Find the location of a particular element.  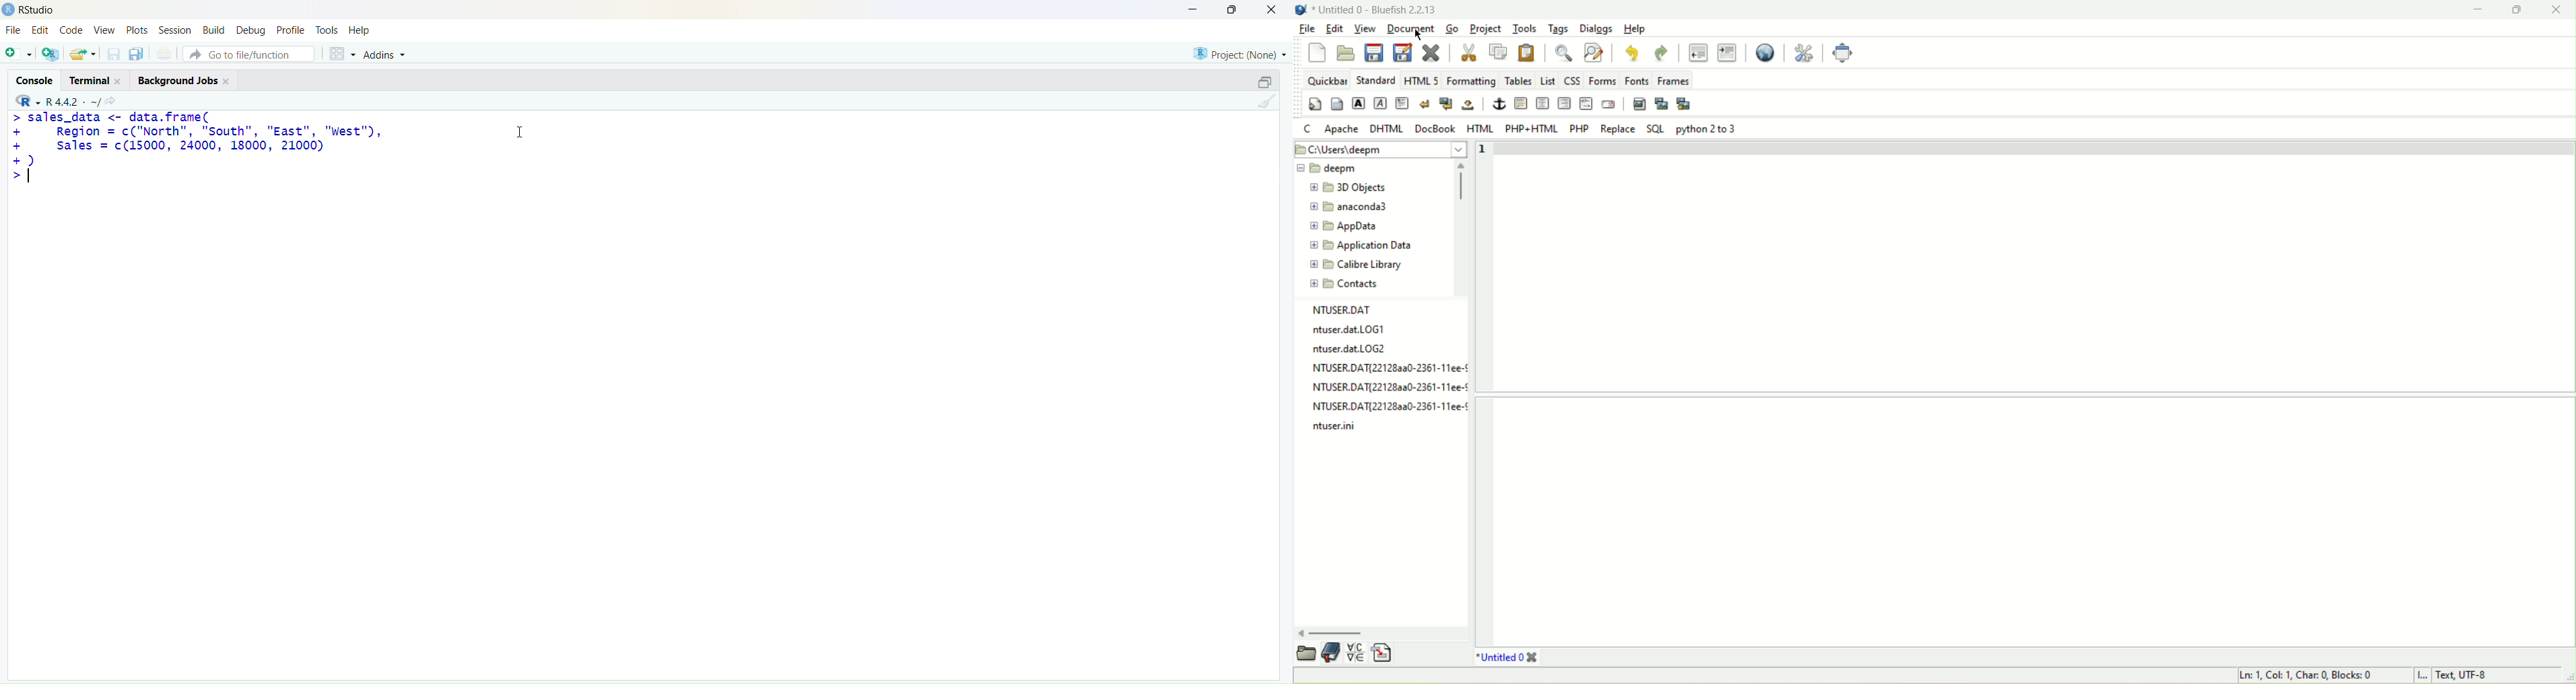

clear is located at coordinates (1270, 104).